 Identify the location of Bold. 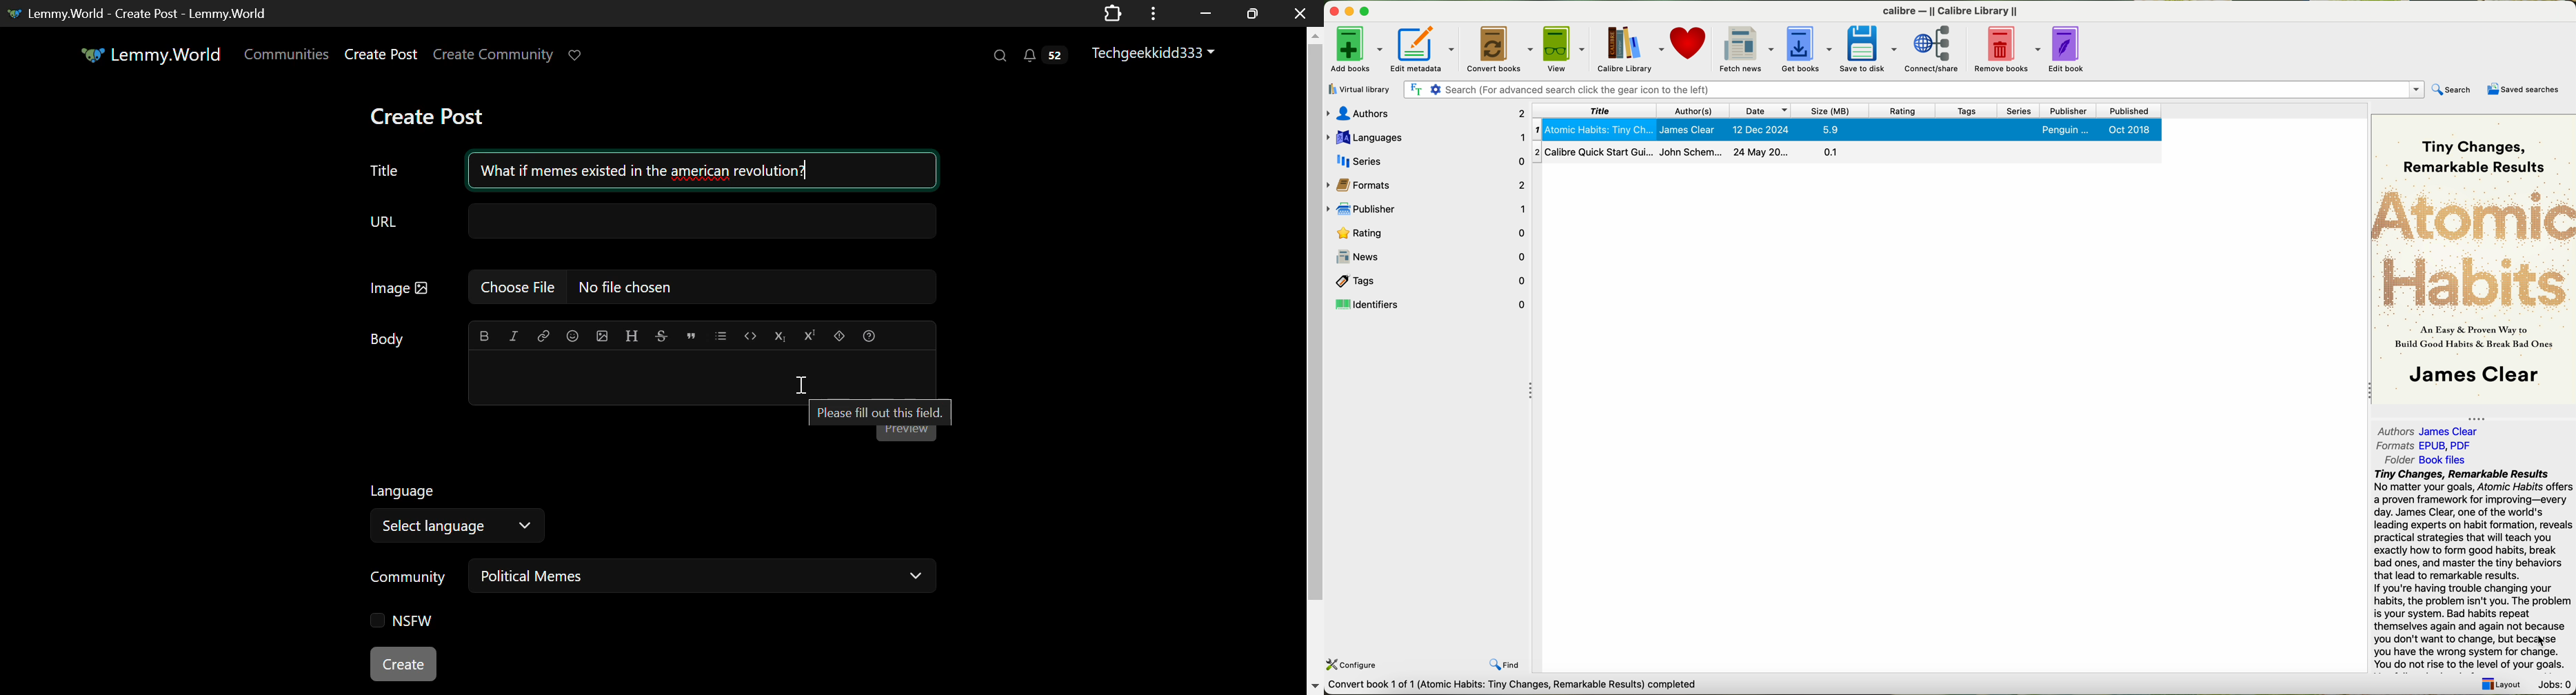
(483, 335).